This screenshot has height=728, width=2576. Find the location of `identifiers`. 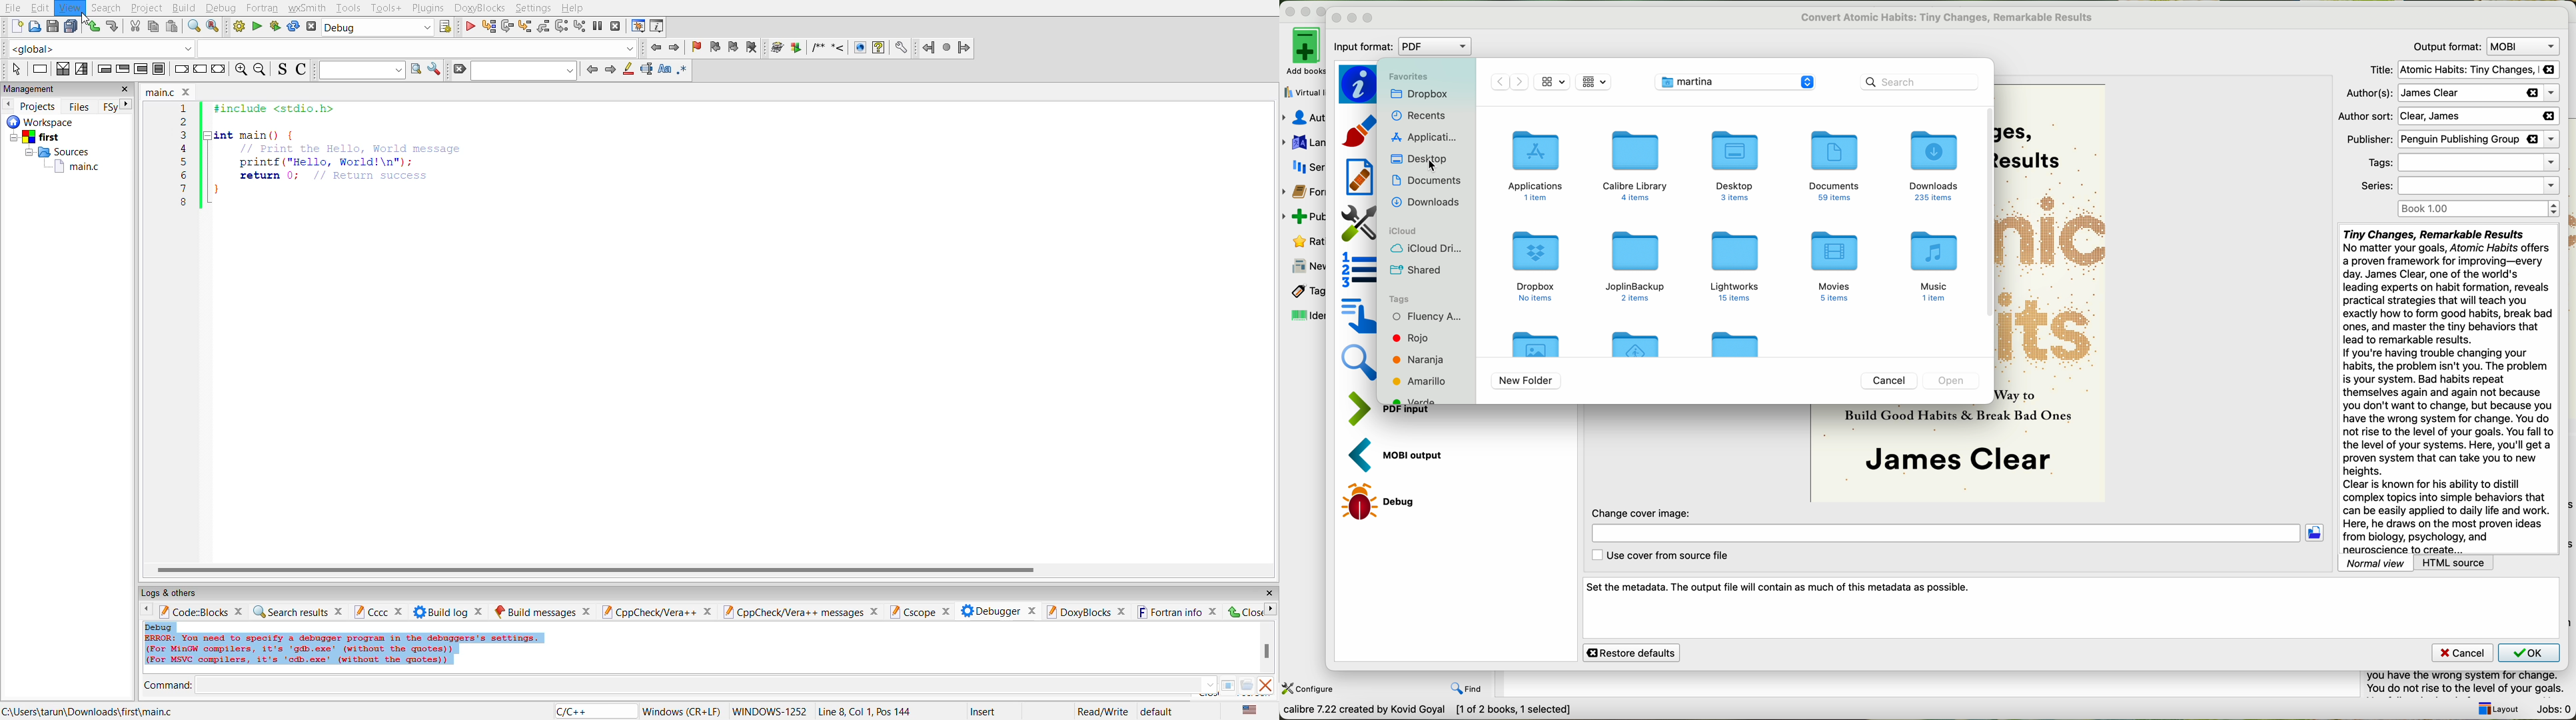

identifiers is located at coordinates (1307, 315).